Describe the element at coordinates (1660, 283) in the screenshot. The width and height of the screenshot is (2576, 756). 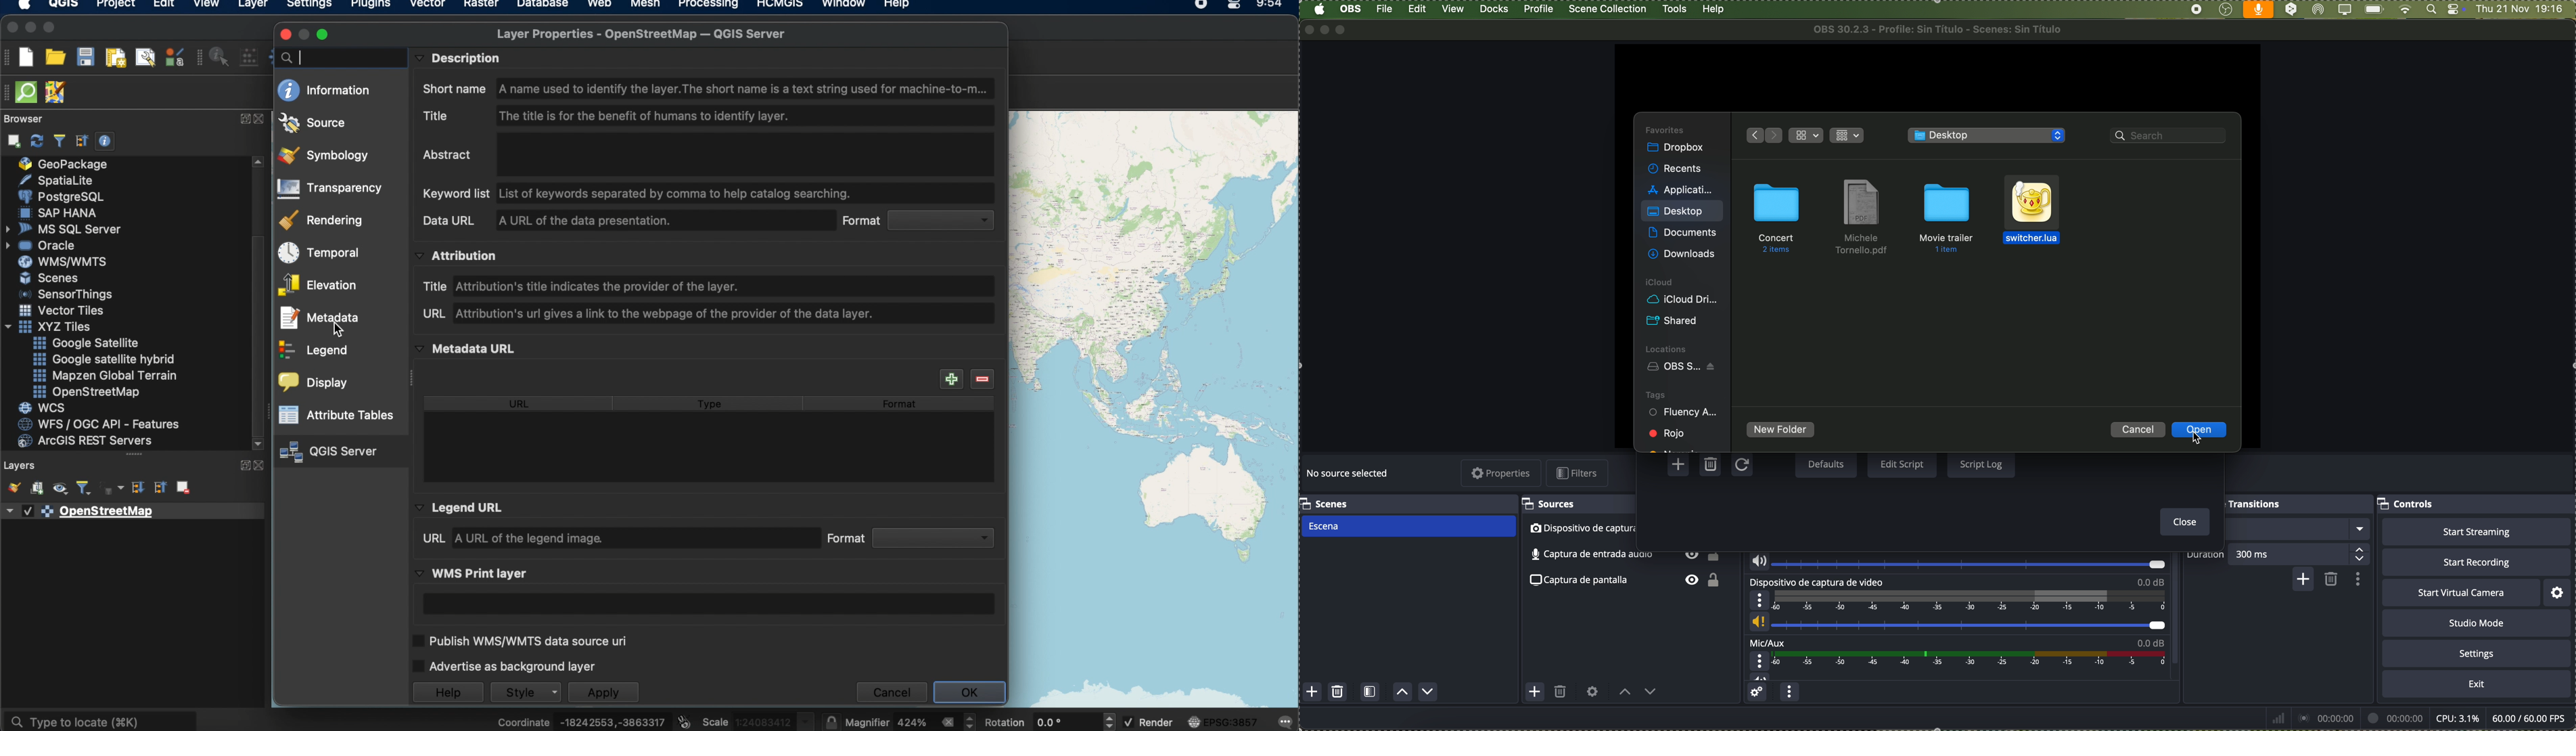
I see `icloud` at that location.